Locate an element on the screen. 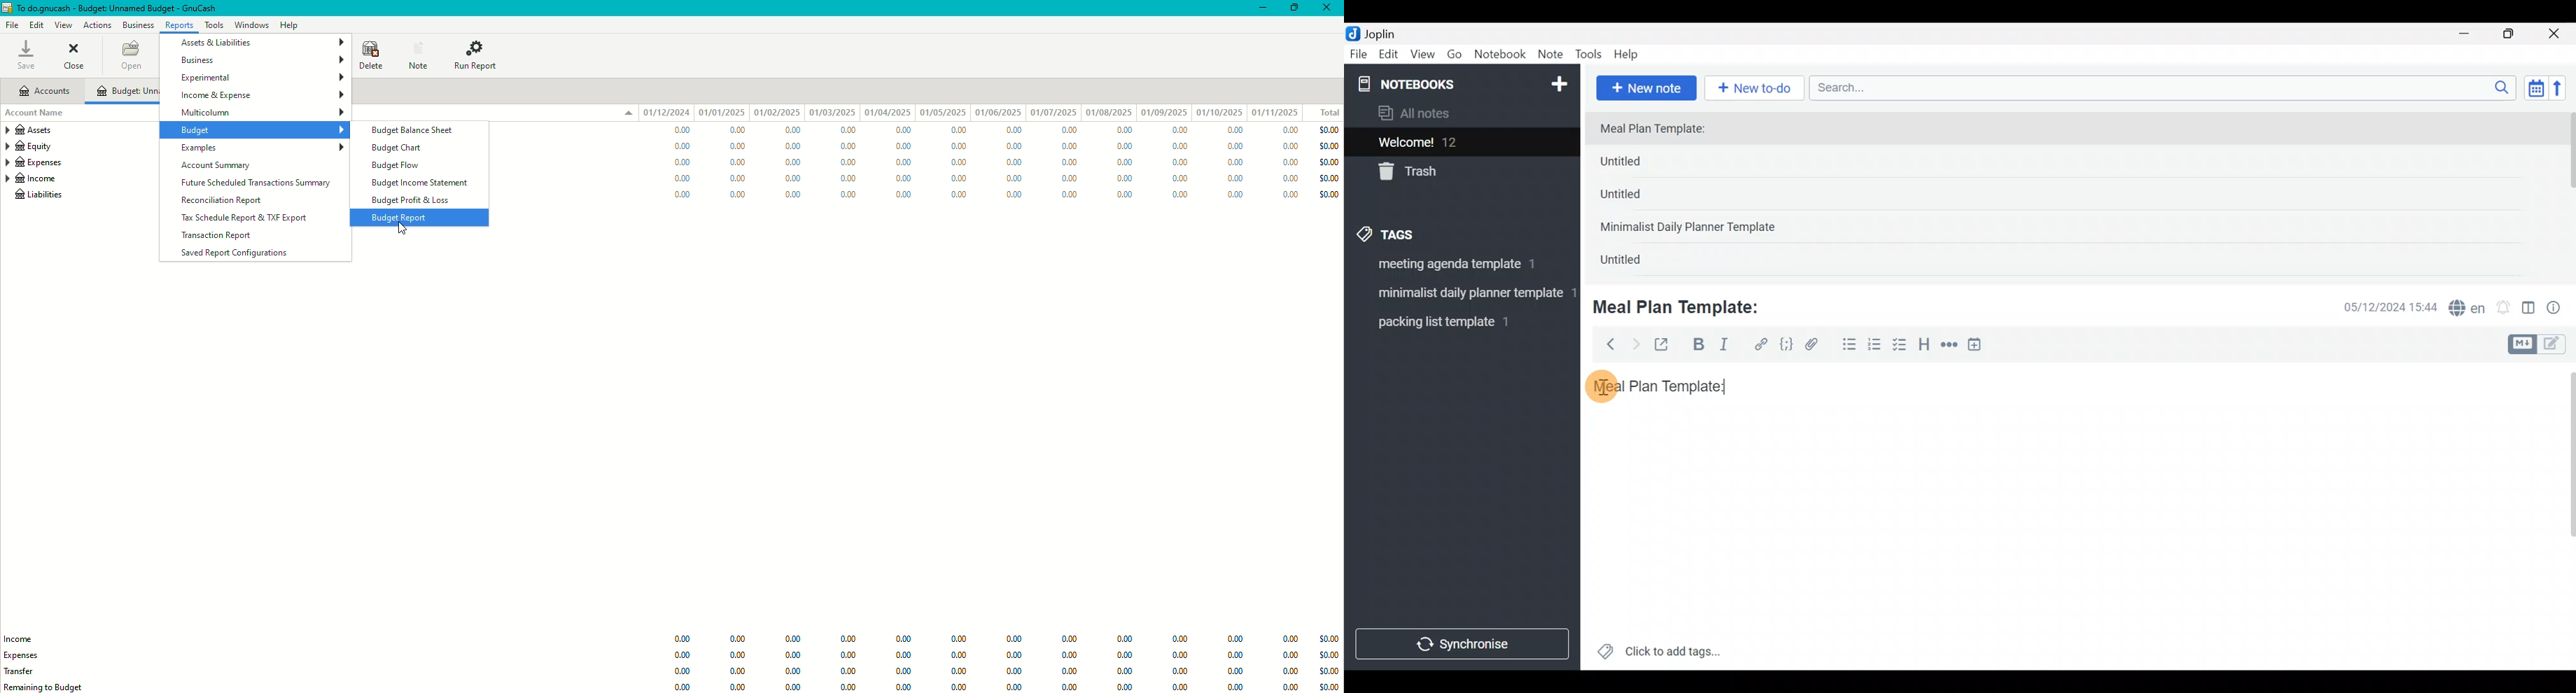  01/07/2025 is located at coordinates (1052, 113).